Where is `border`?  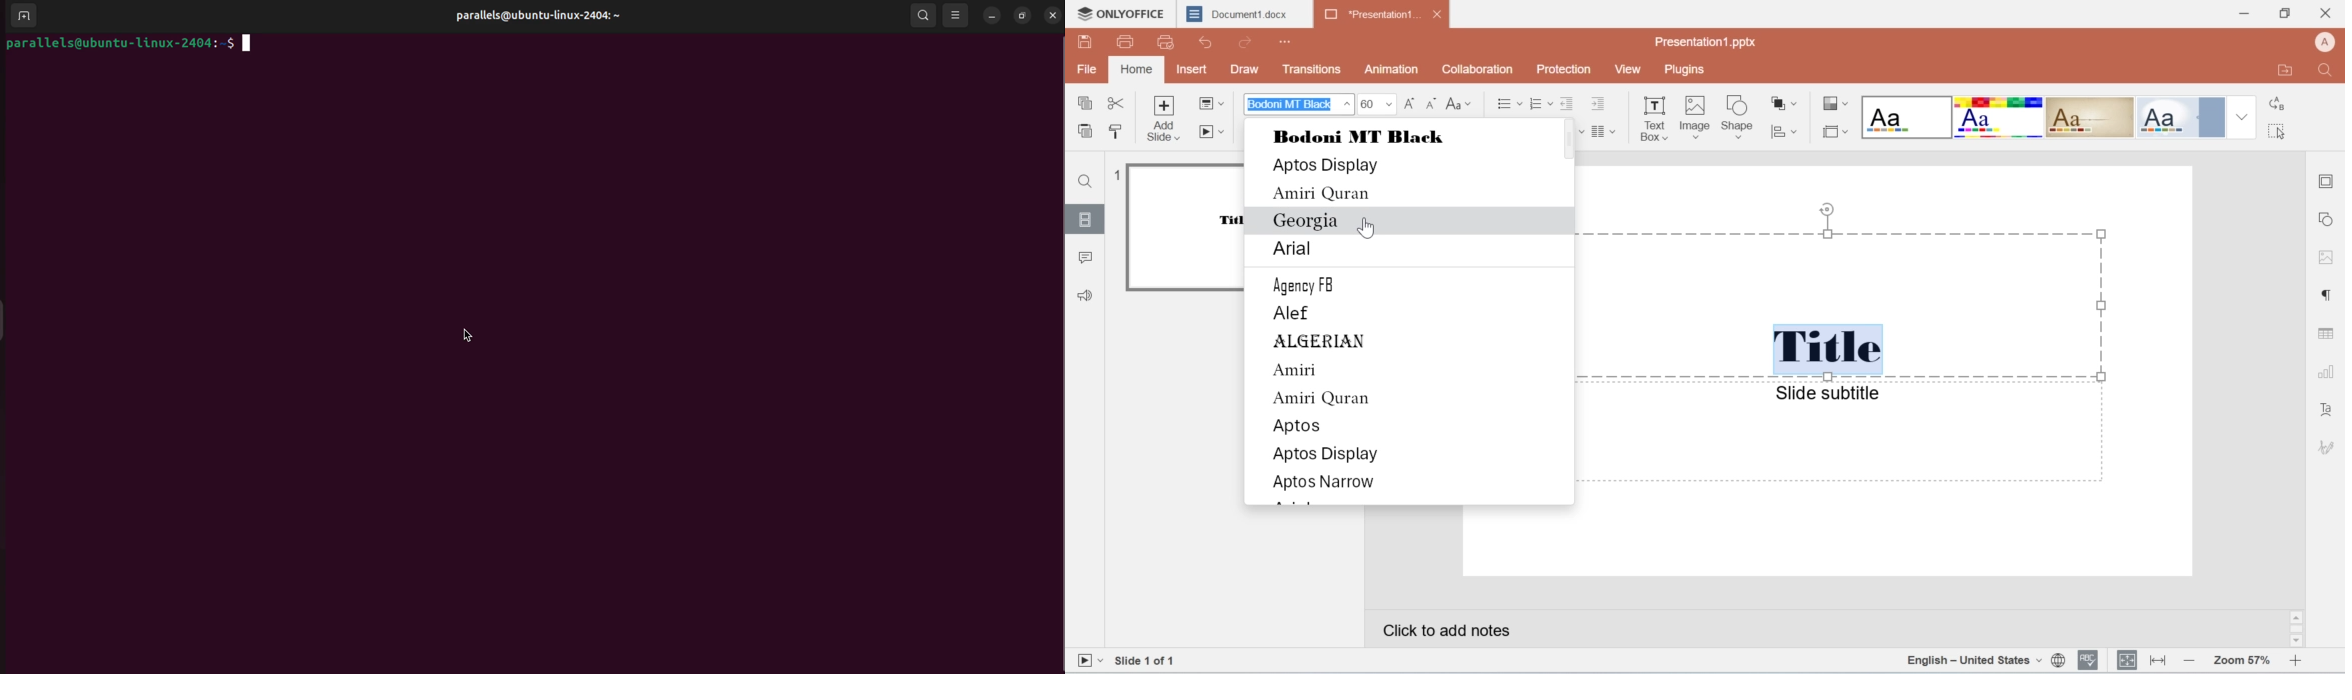 border is located at coordinates (2327, 179).